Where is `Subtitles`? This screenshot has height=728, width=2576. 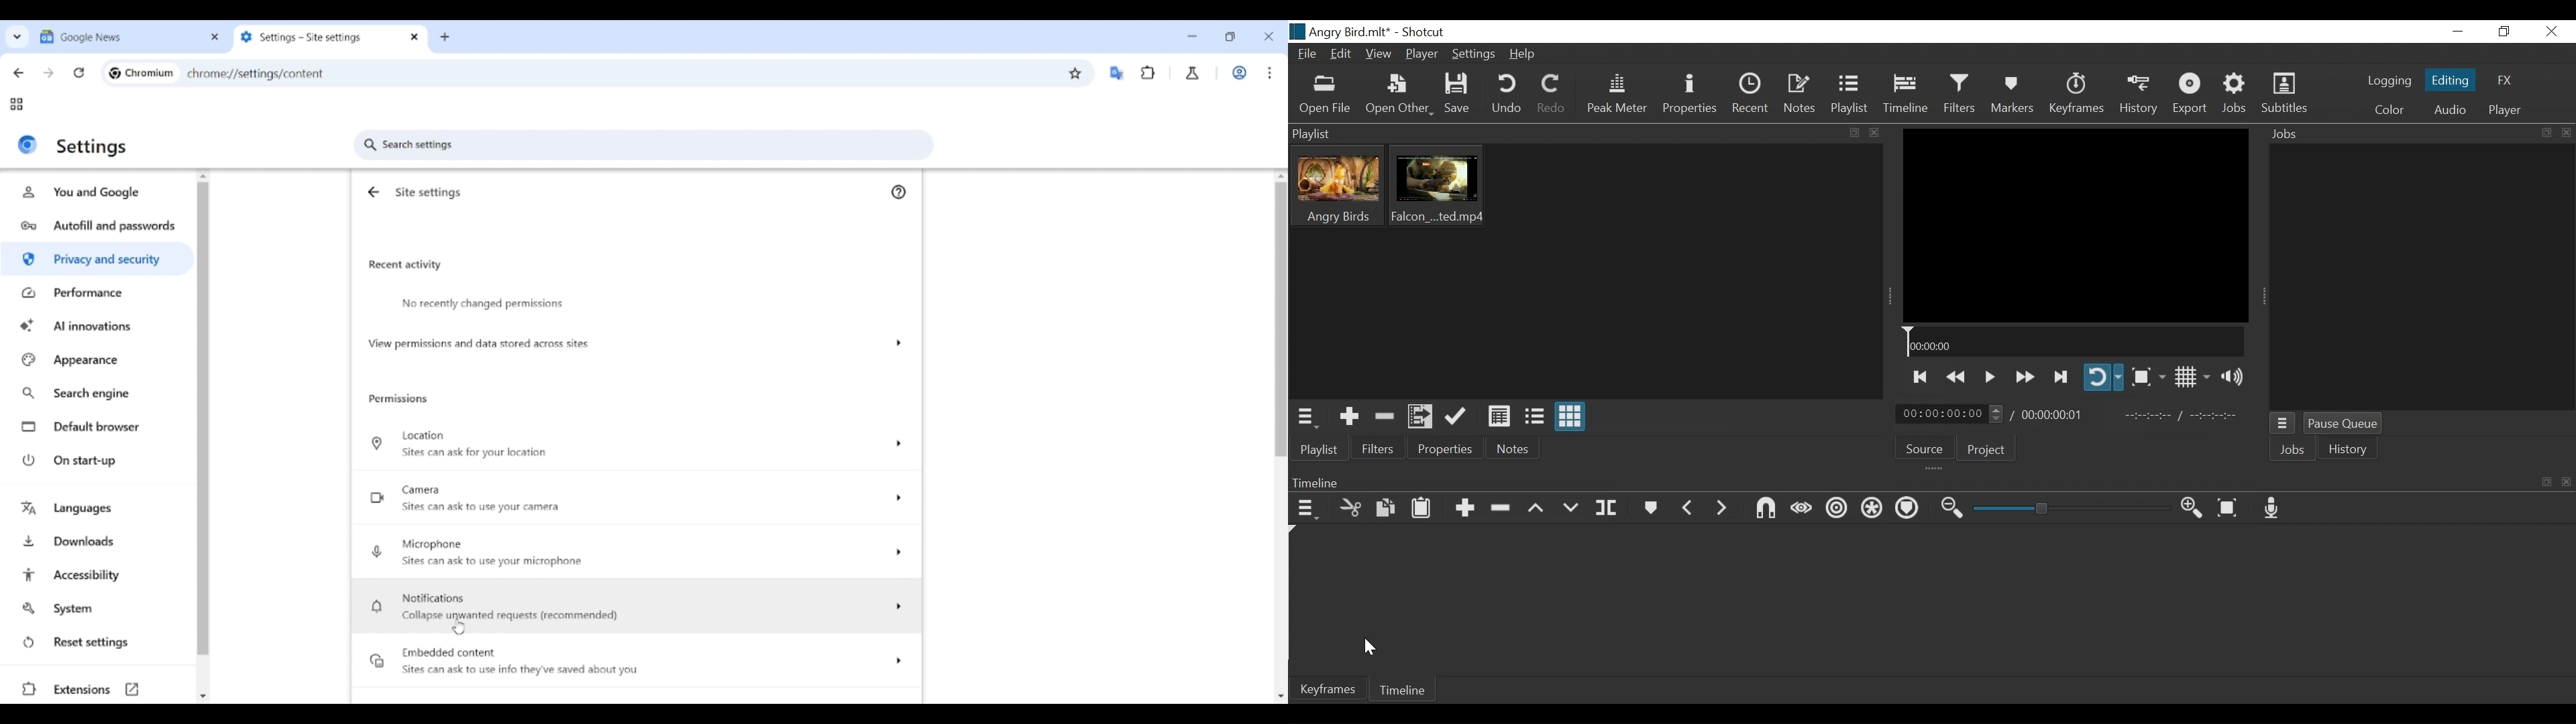
Subtitles is located at coordinates (2285, 95).